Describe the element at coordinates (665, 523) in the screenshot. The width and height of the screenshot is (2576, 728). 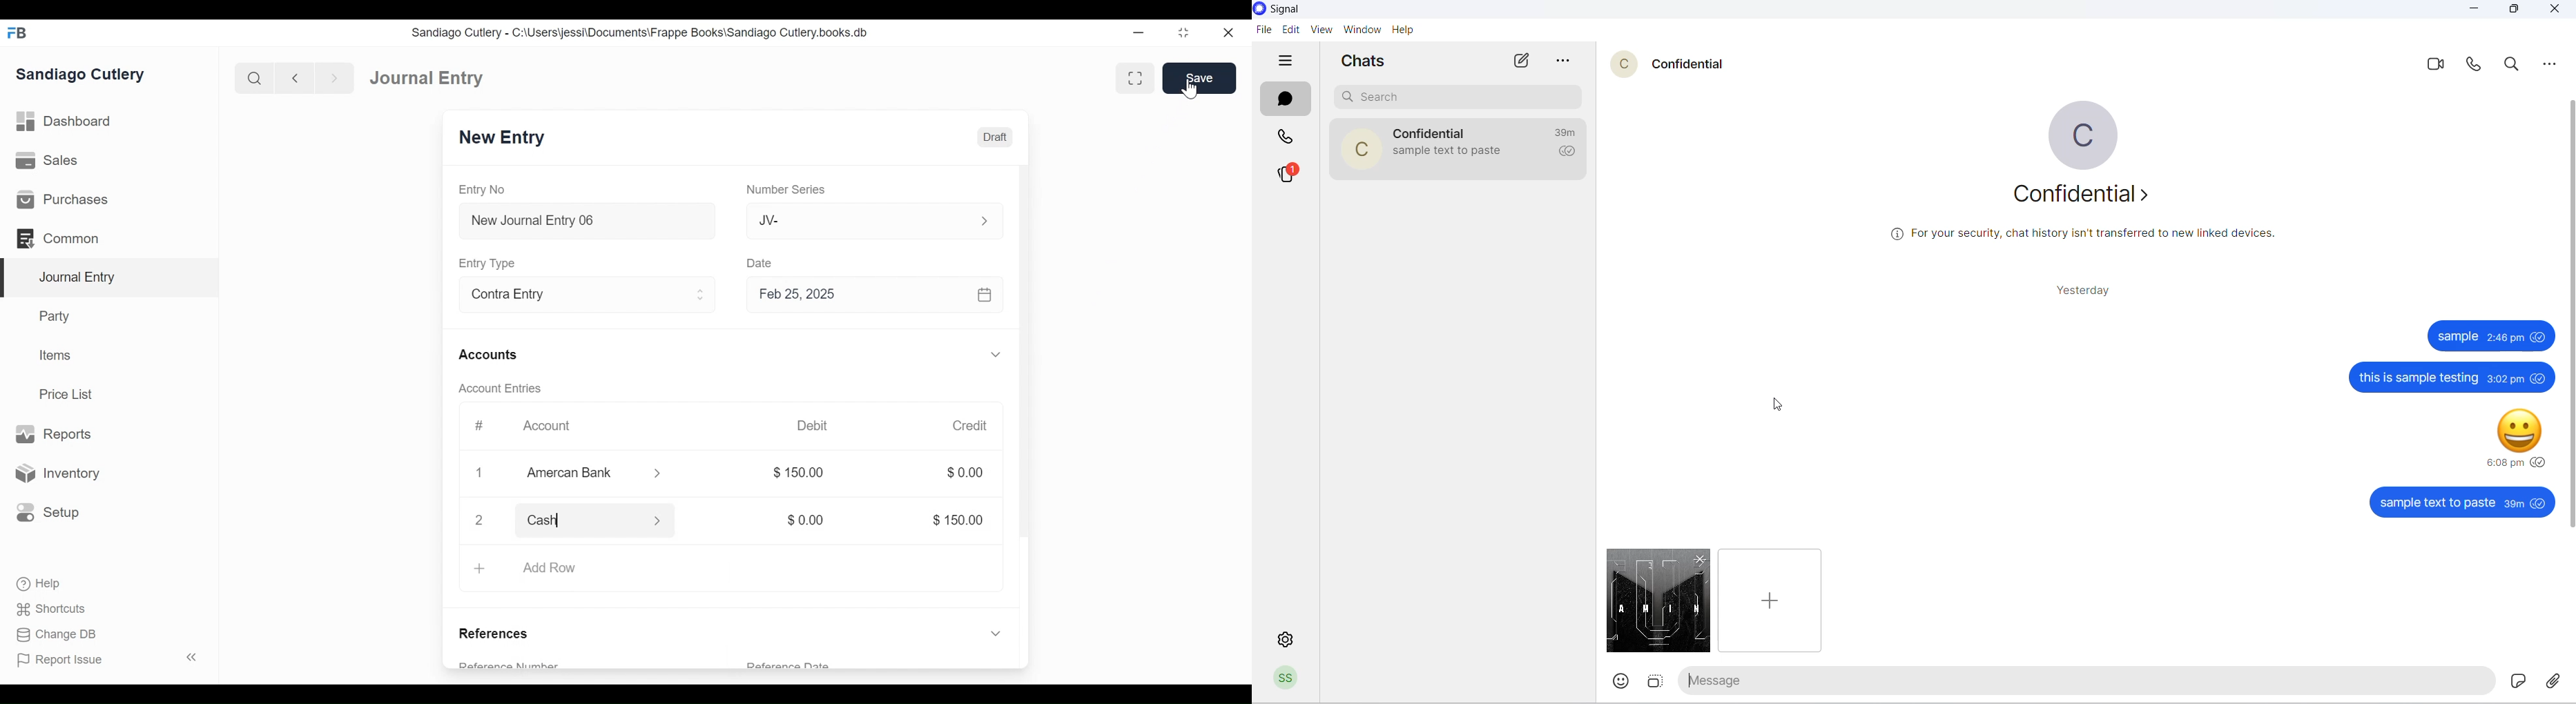
I see `Expand` at that location.